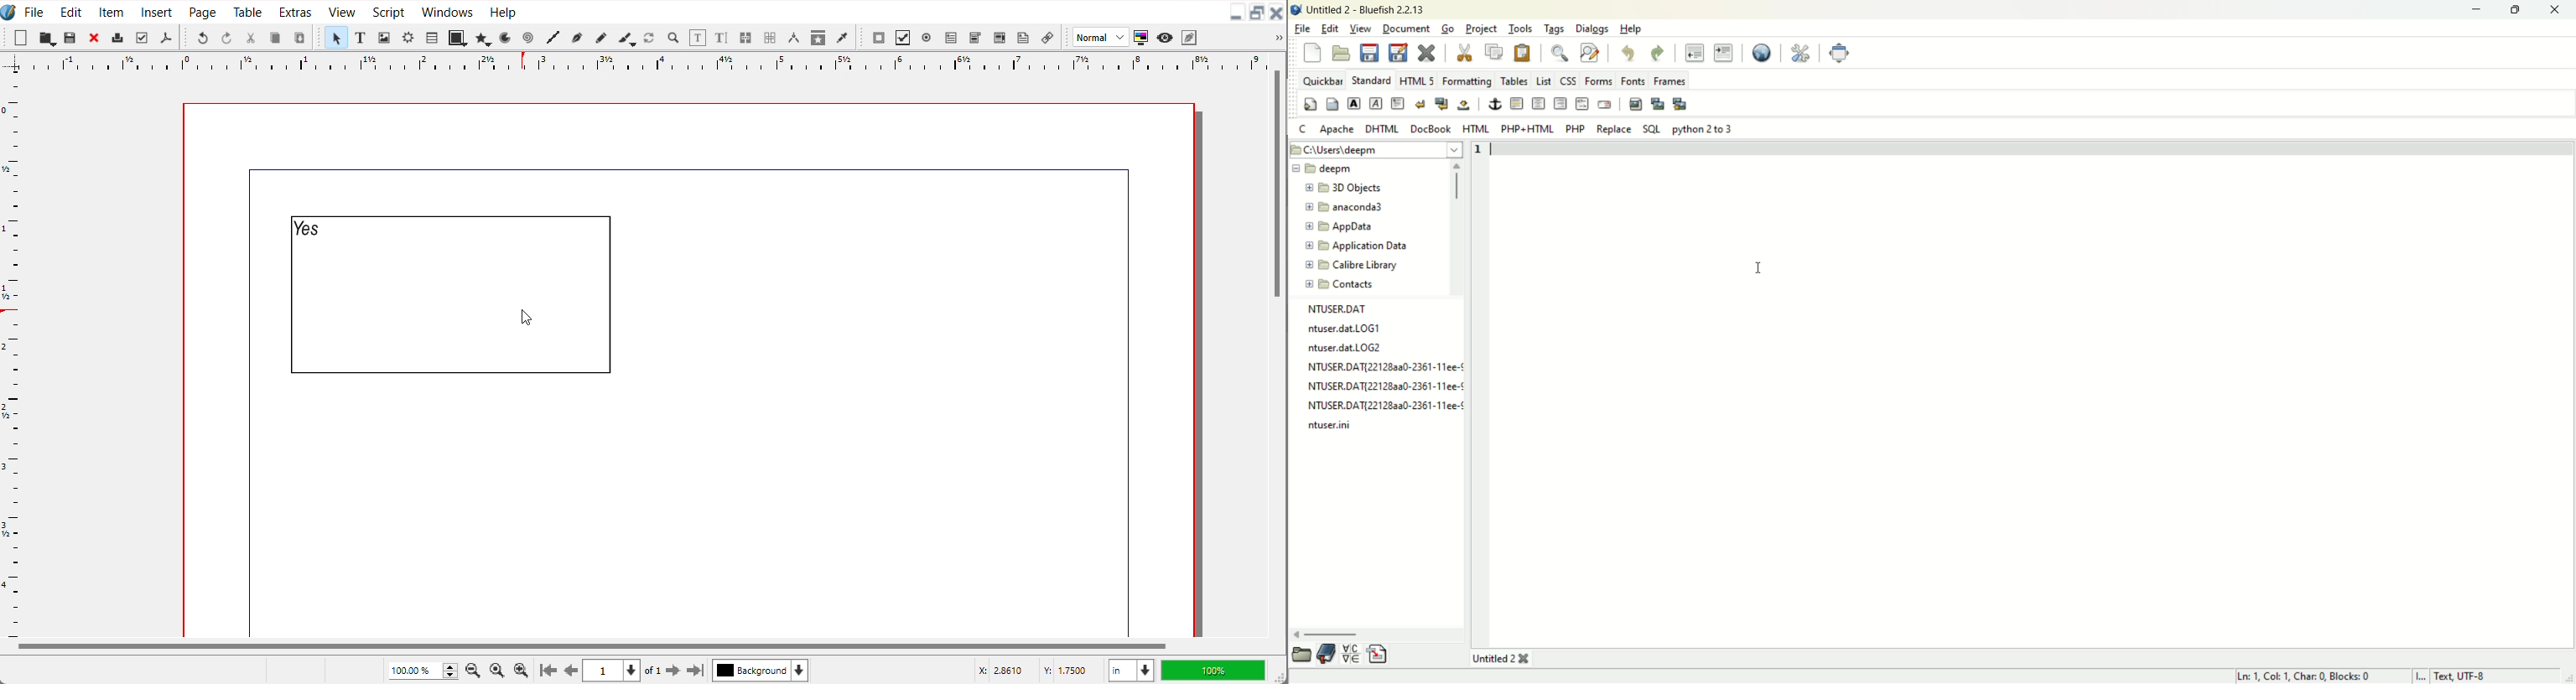 The width and height of the screenshot is (2576, 700). What do you see at coordinates (769, 38) in the screenshot?
I see `Unlink text frame` at bounding box center [769, 38].